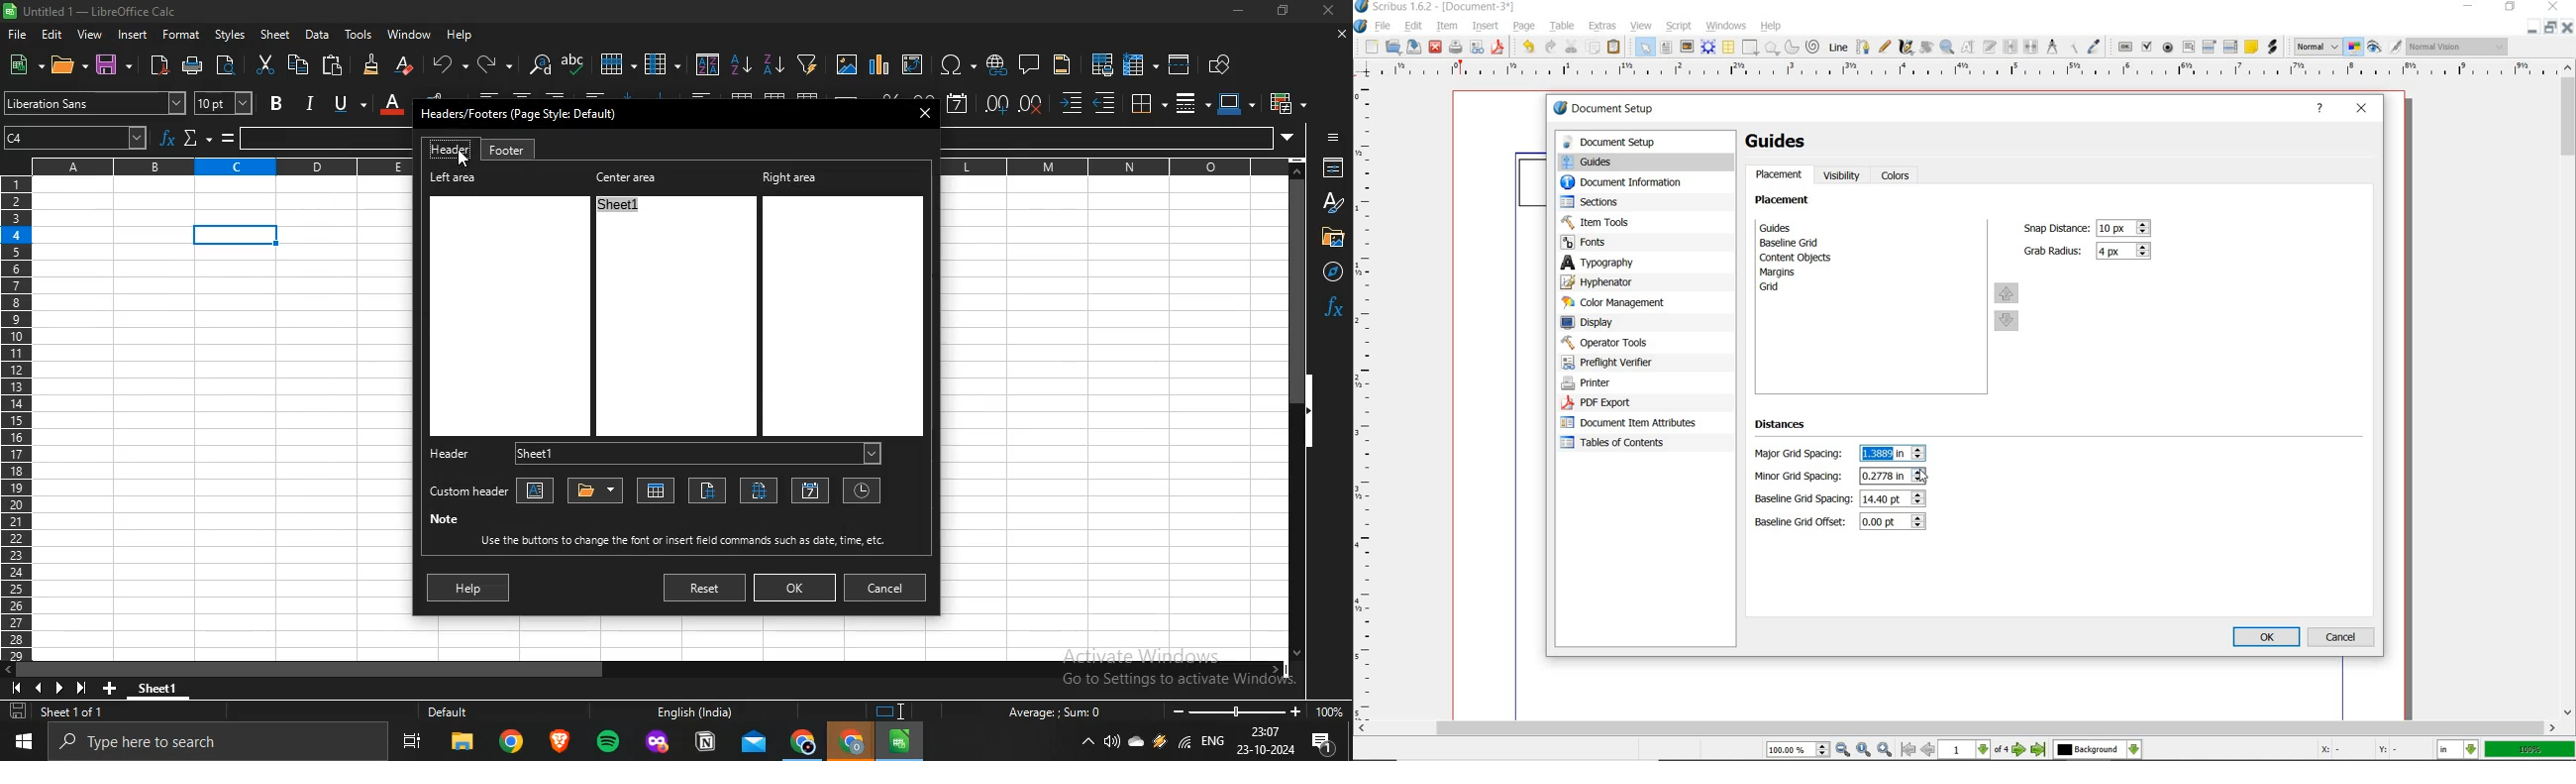 The width and height of the screenshot is (2576, 784). What do you see at coordinates (1780, 176) in the screenshot?
I see `placement` at bounding box center [1780, 176].